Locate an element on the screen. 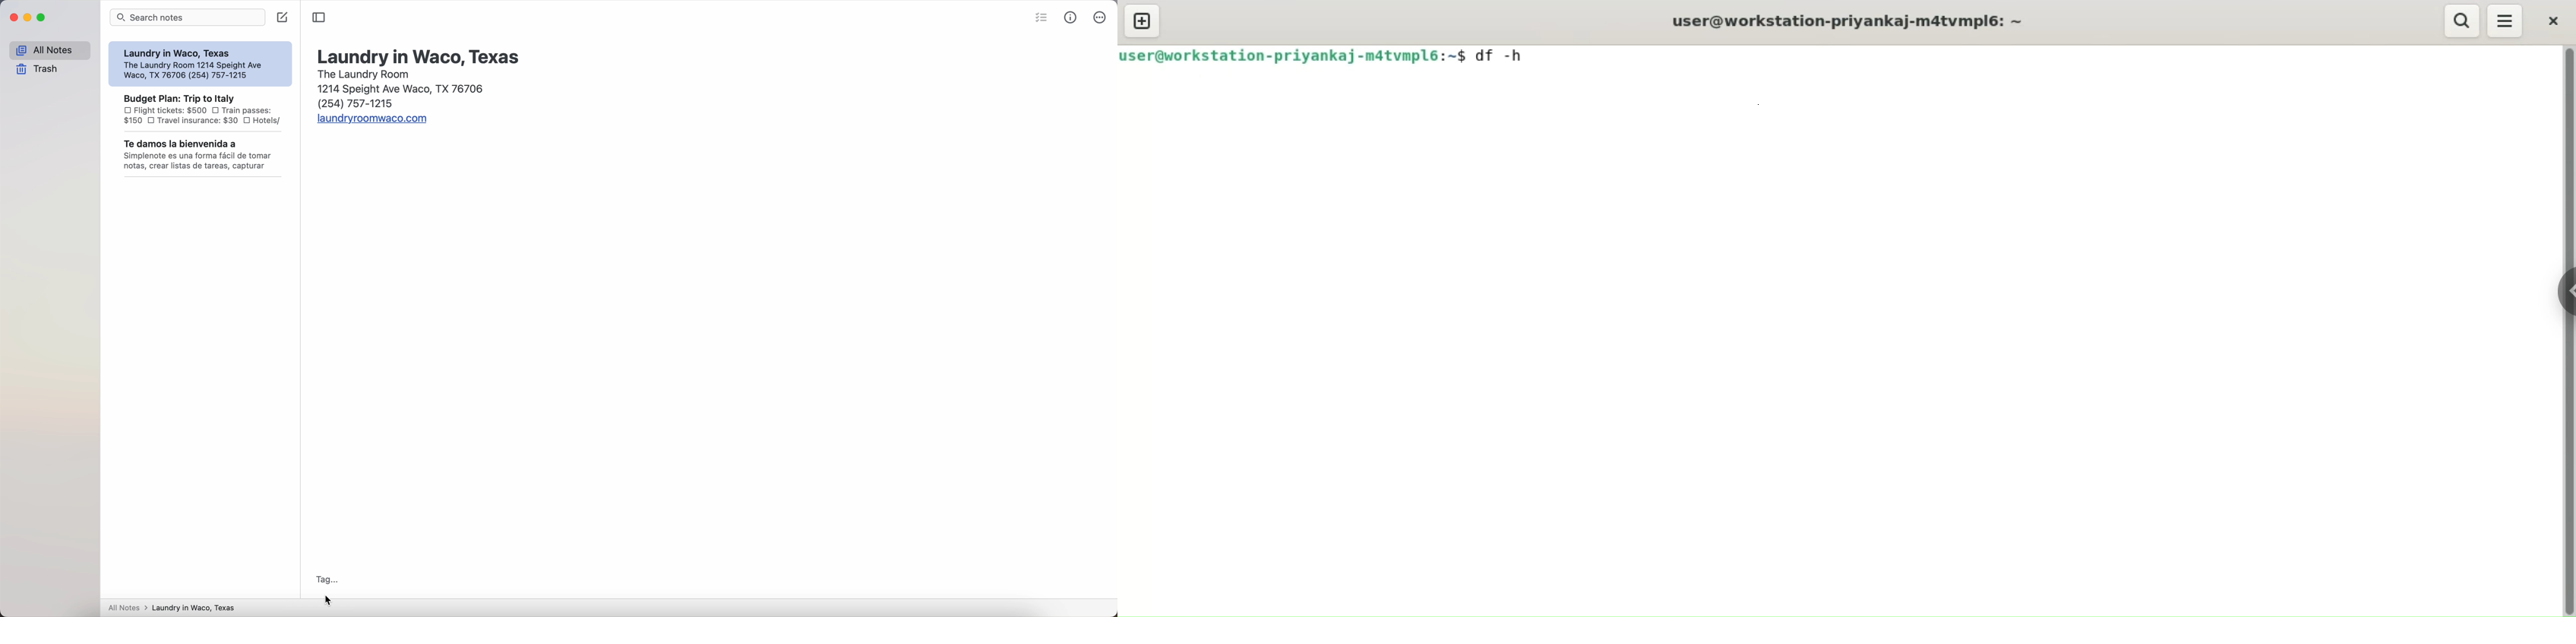 This screenshot has width=2576, height=644. metrics is located at coordinates (1073, 18).